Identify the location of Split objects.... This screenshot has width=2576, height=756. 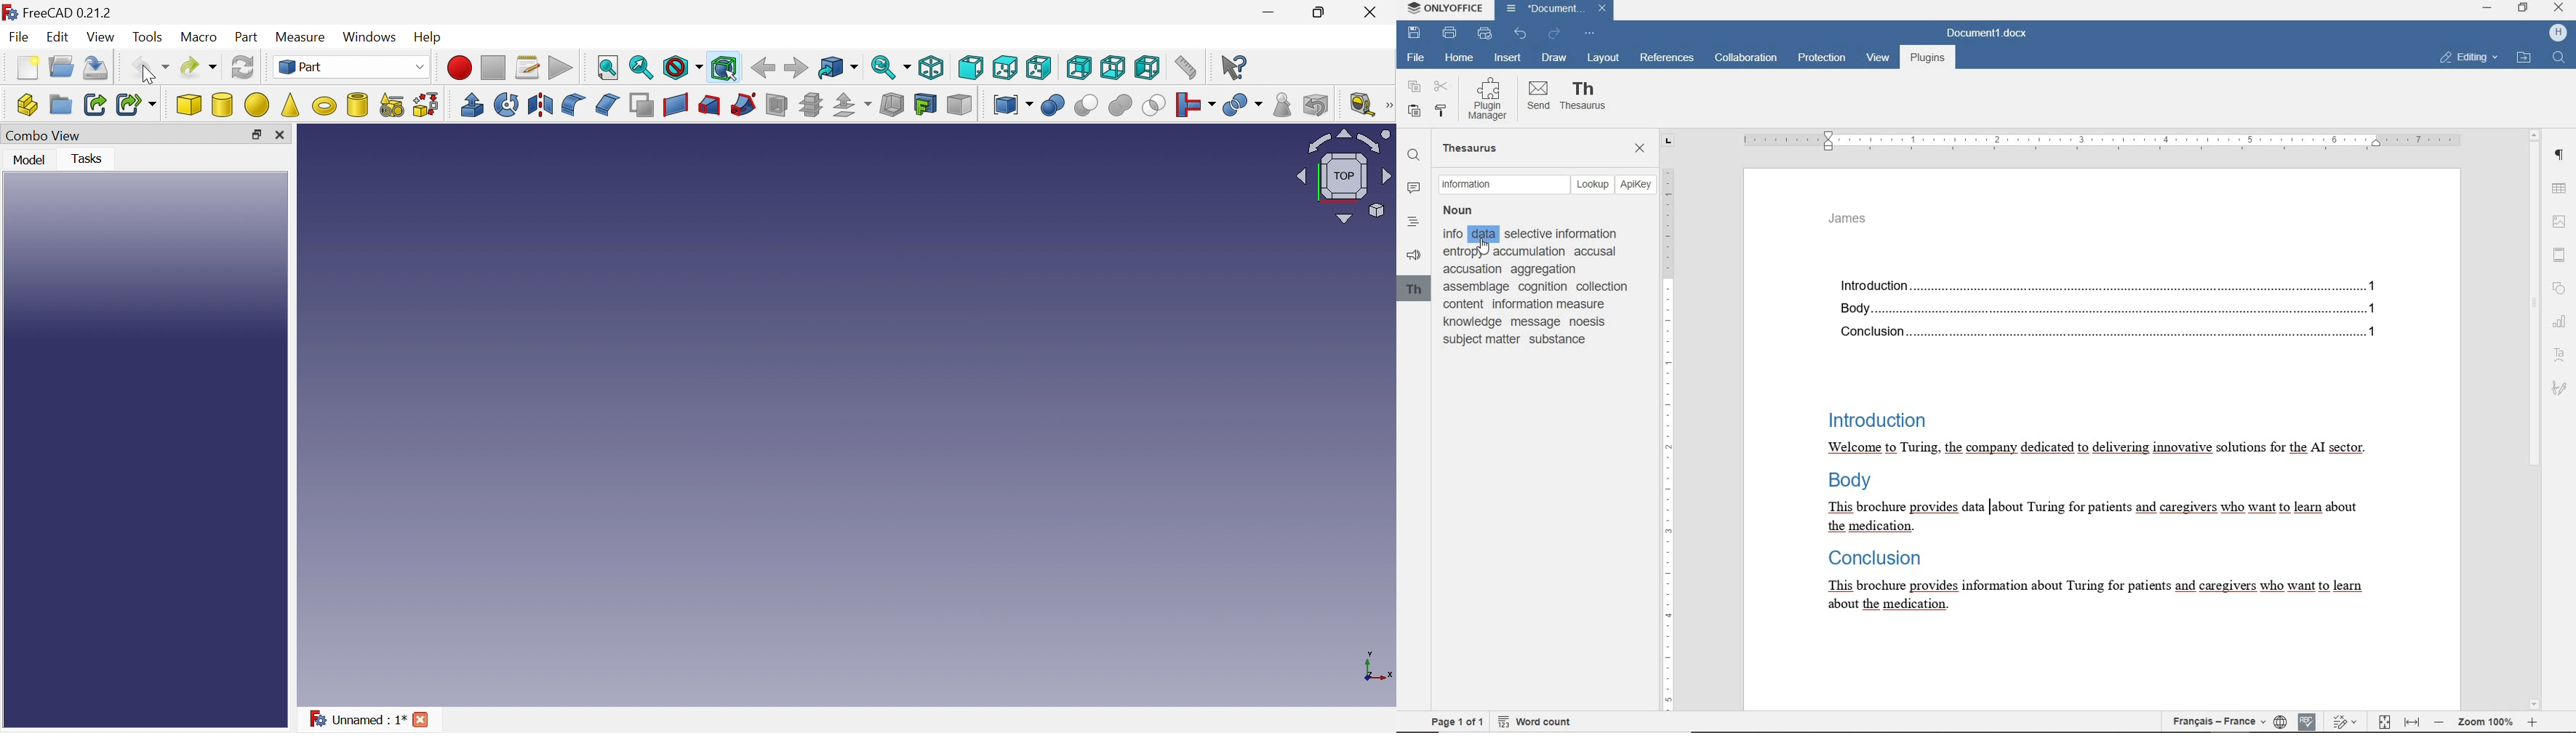
(1242, 105).